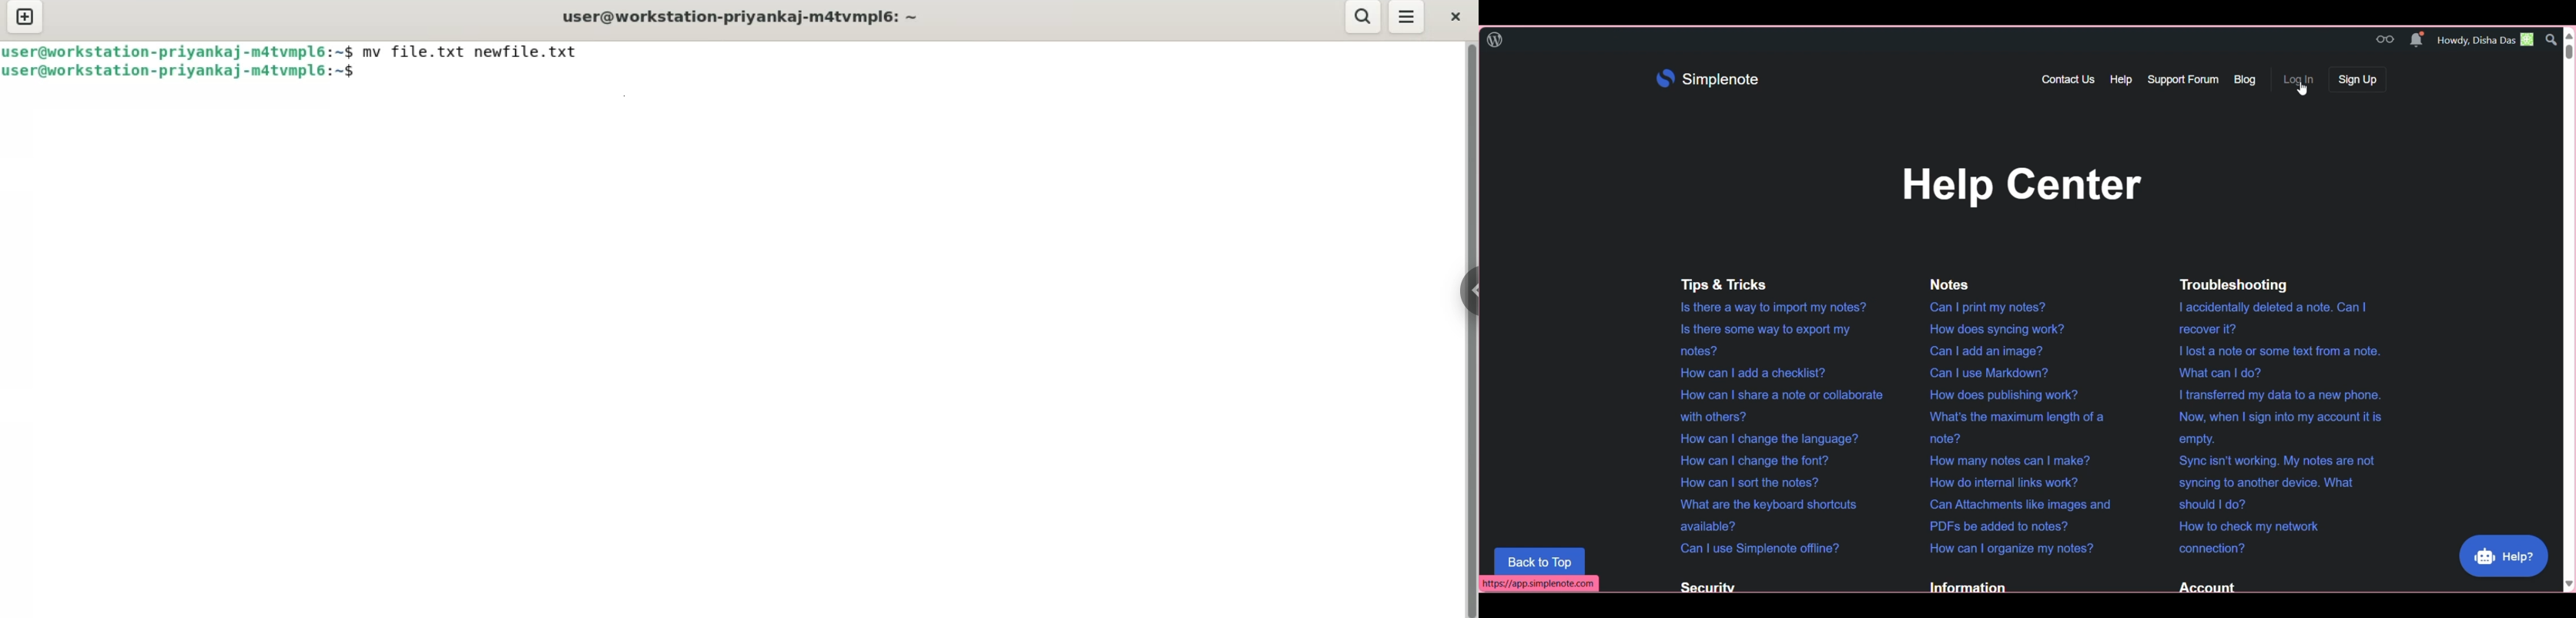 The height and width of the screenshot is (644, 2576). Describe the element at coordinates (2020, 187) in the screenshot. I see `Help center` at that location.